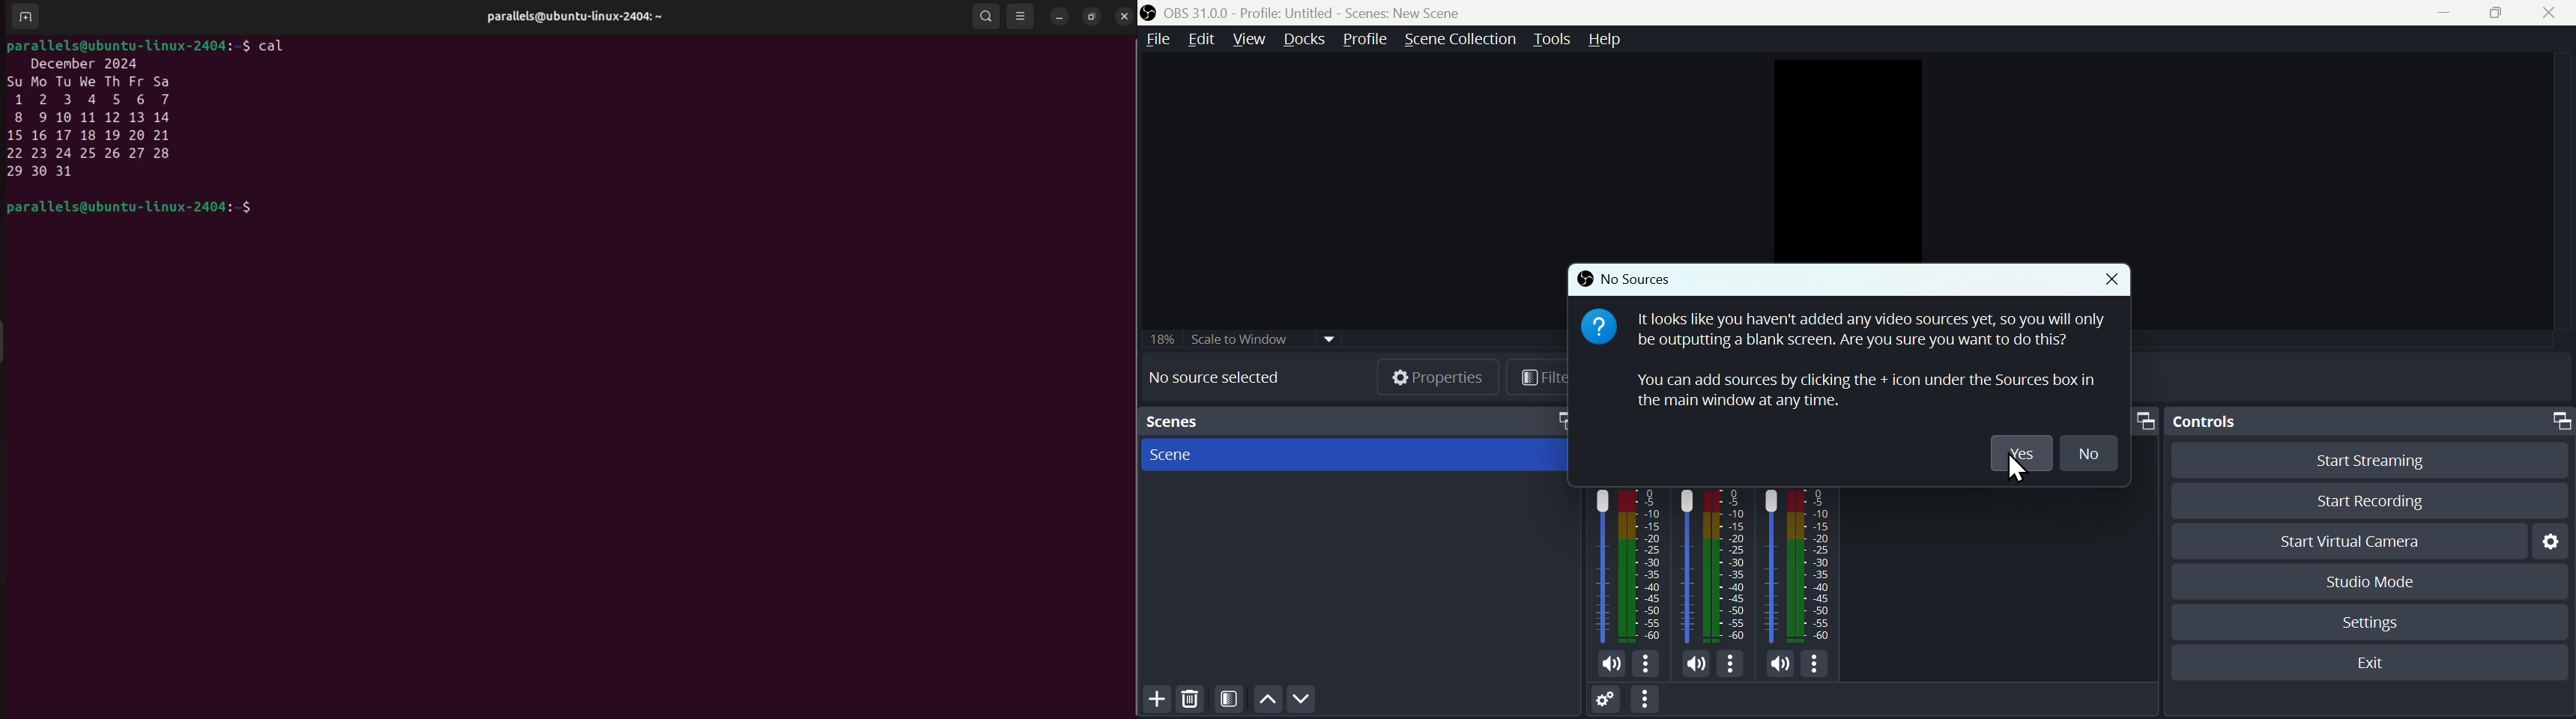 The width and height of the screenshot is (2576, 728). I want to click on Studio mode, so click(2377, 582).